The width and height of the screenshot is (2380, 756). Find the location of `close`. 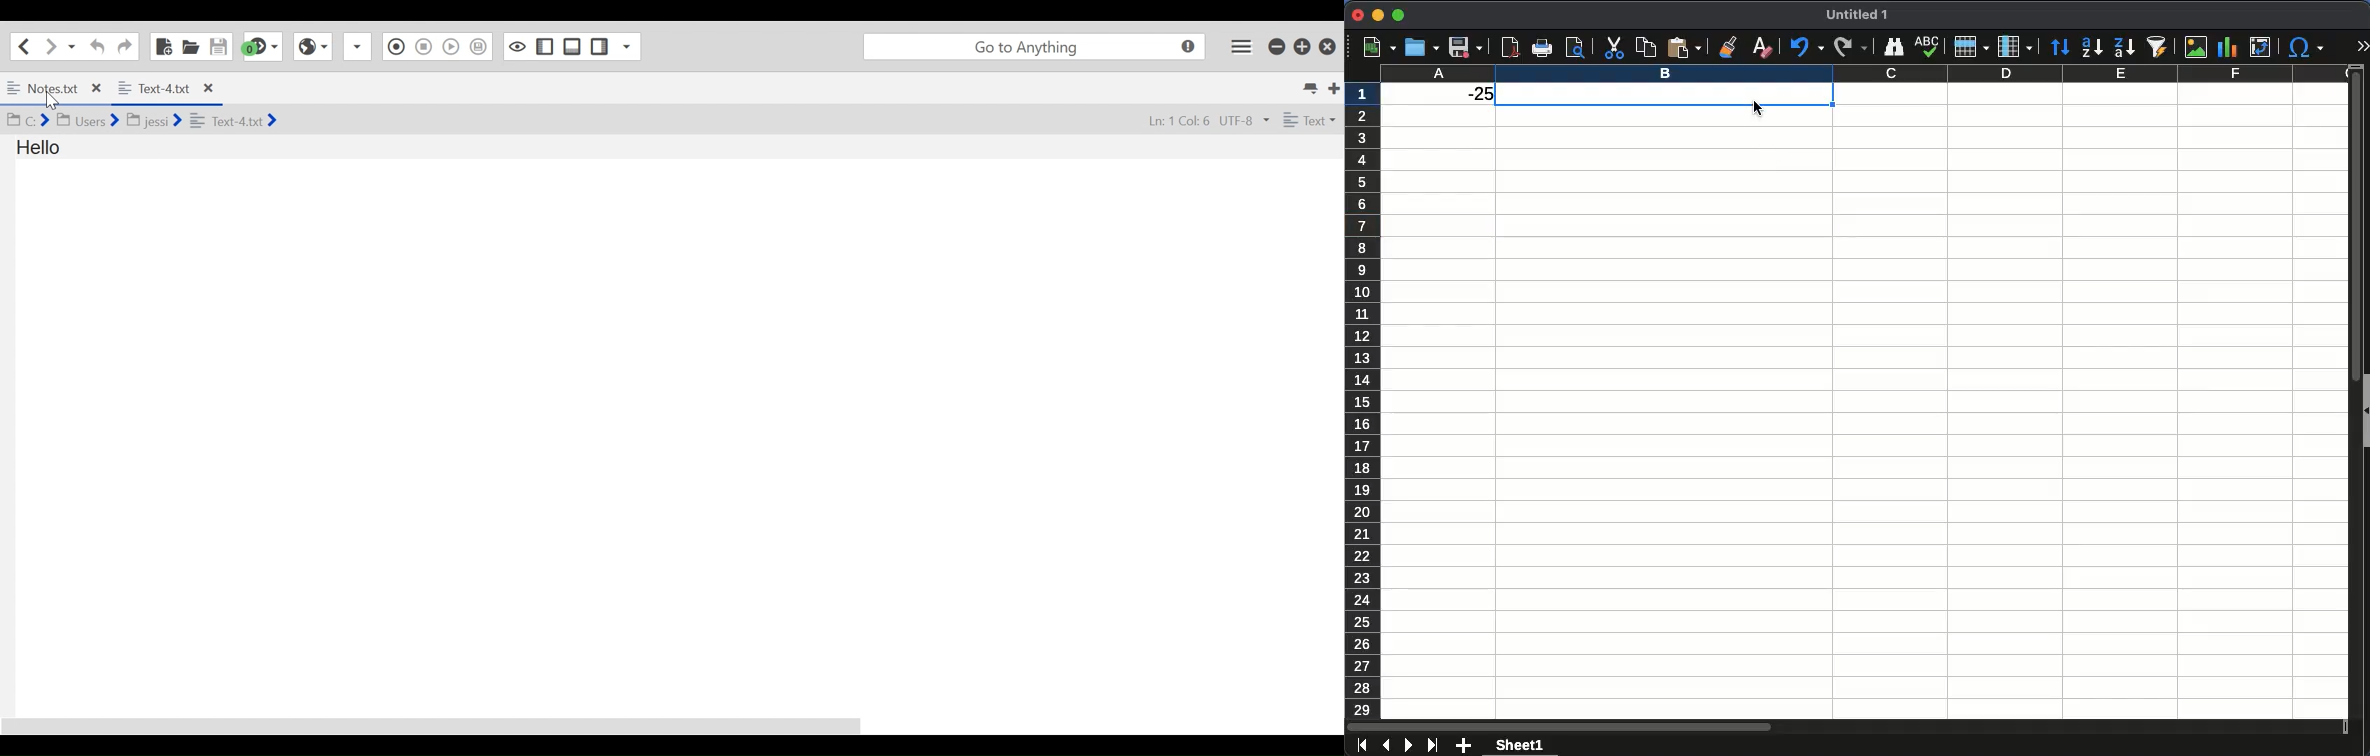

close is located at coordinates (1355, 15).